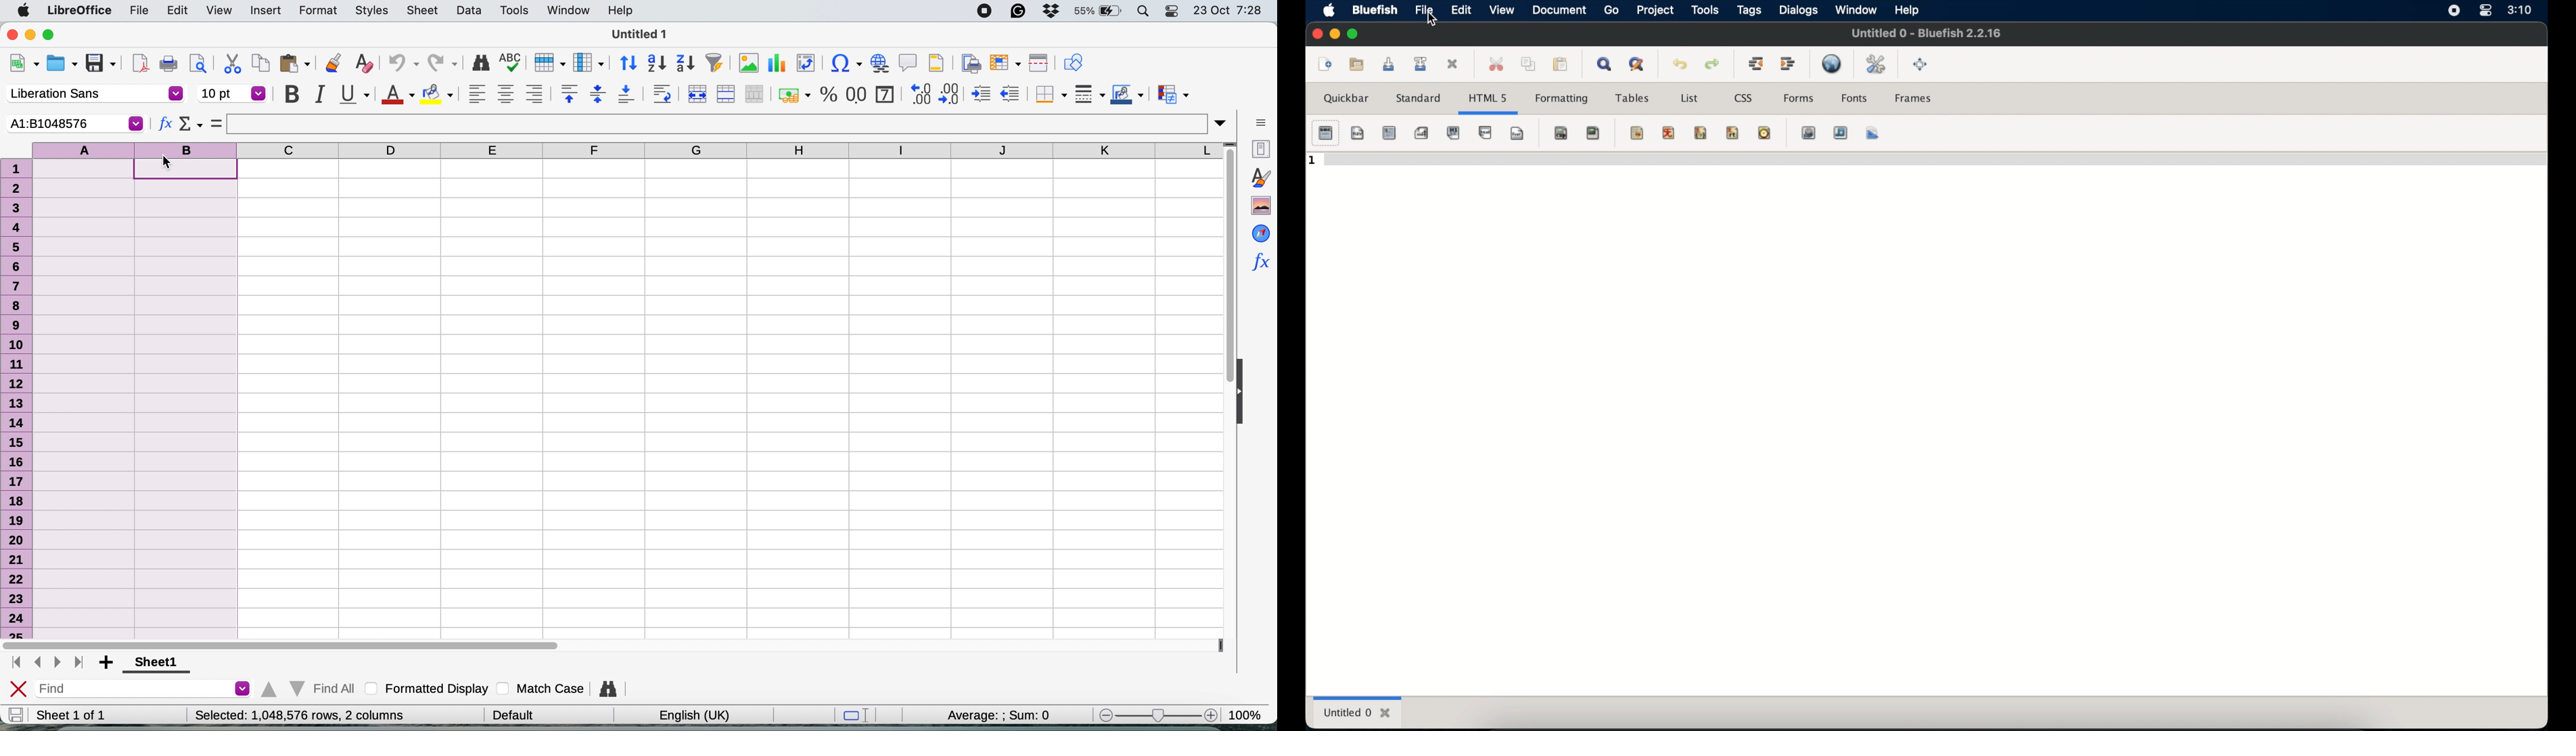  Describe the element at coordinates (568, 10) in the screenshot. I see `window` at that location.